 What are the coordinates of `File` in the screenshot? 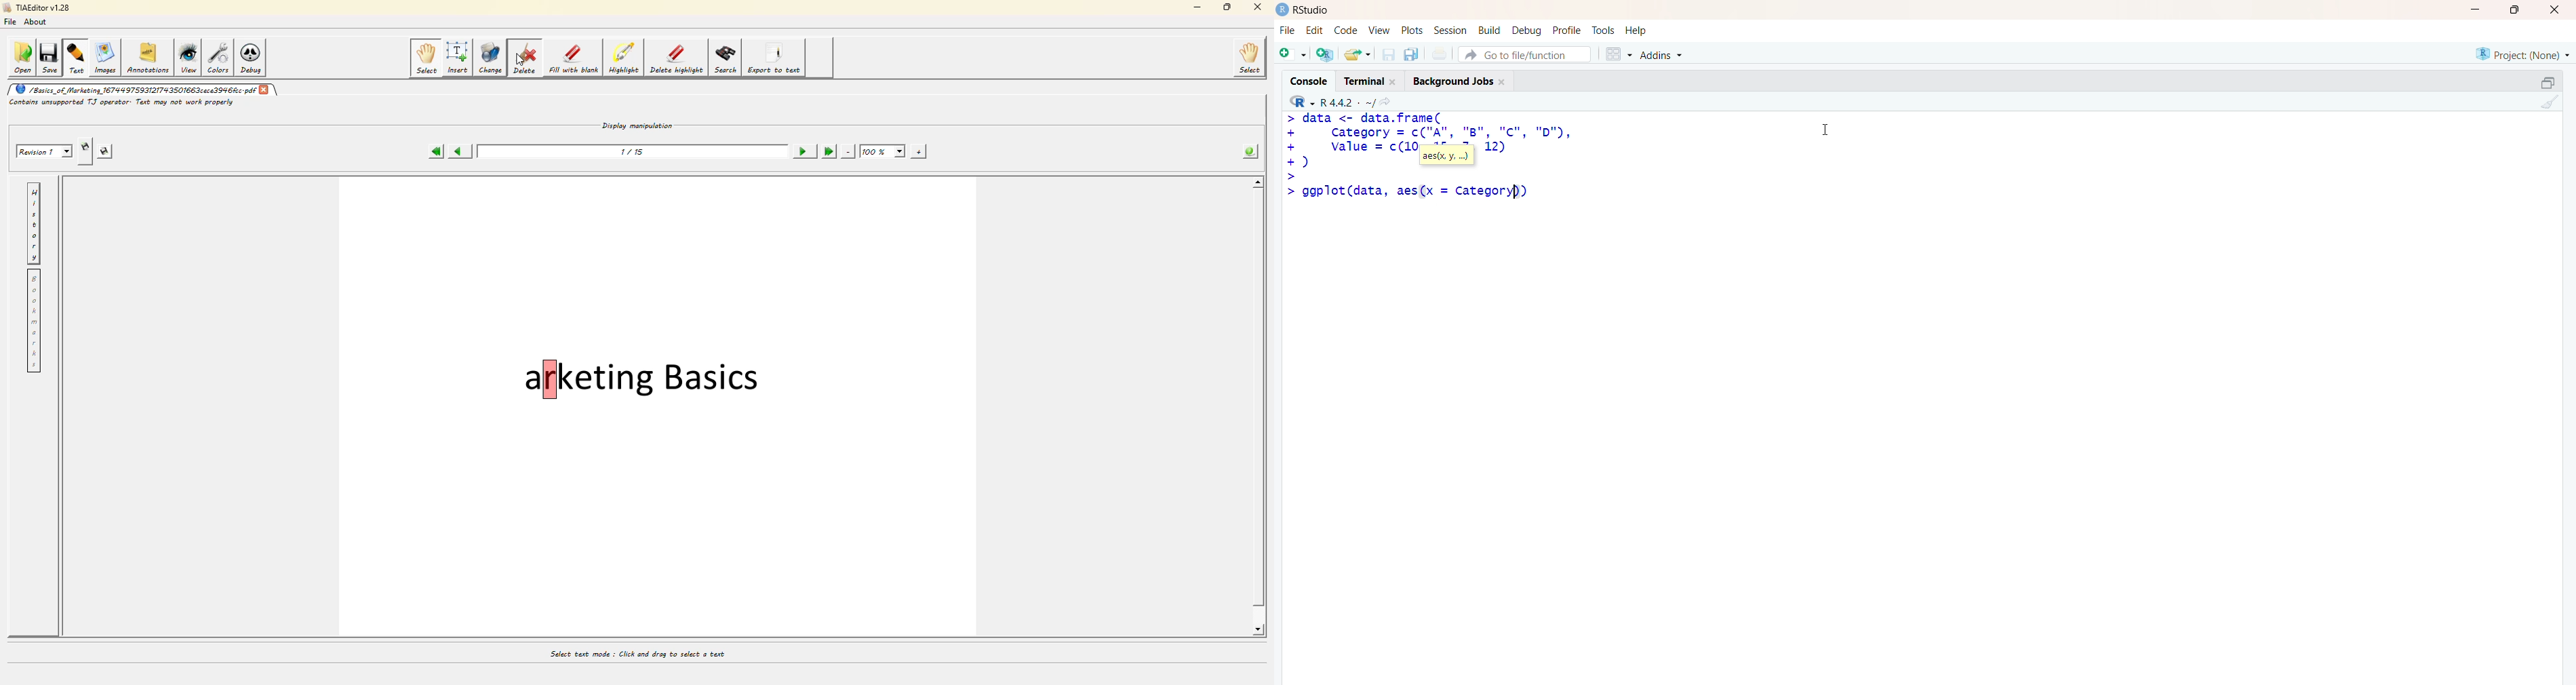 It's located at (1288, 31).